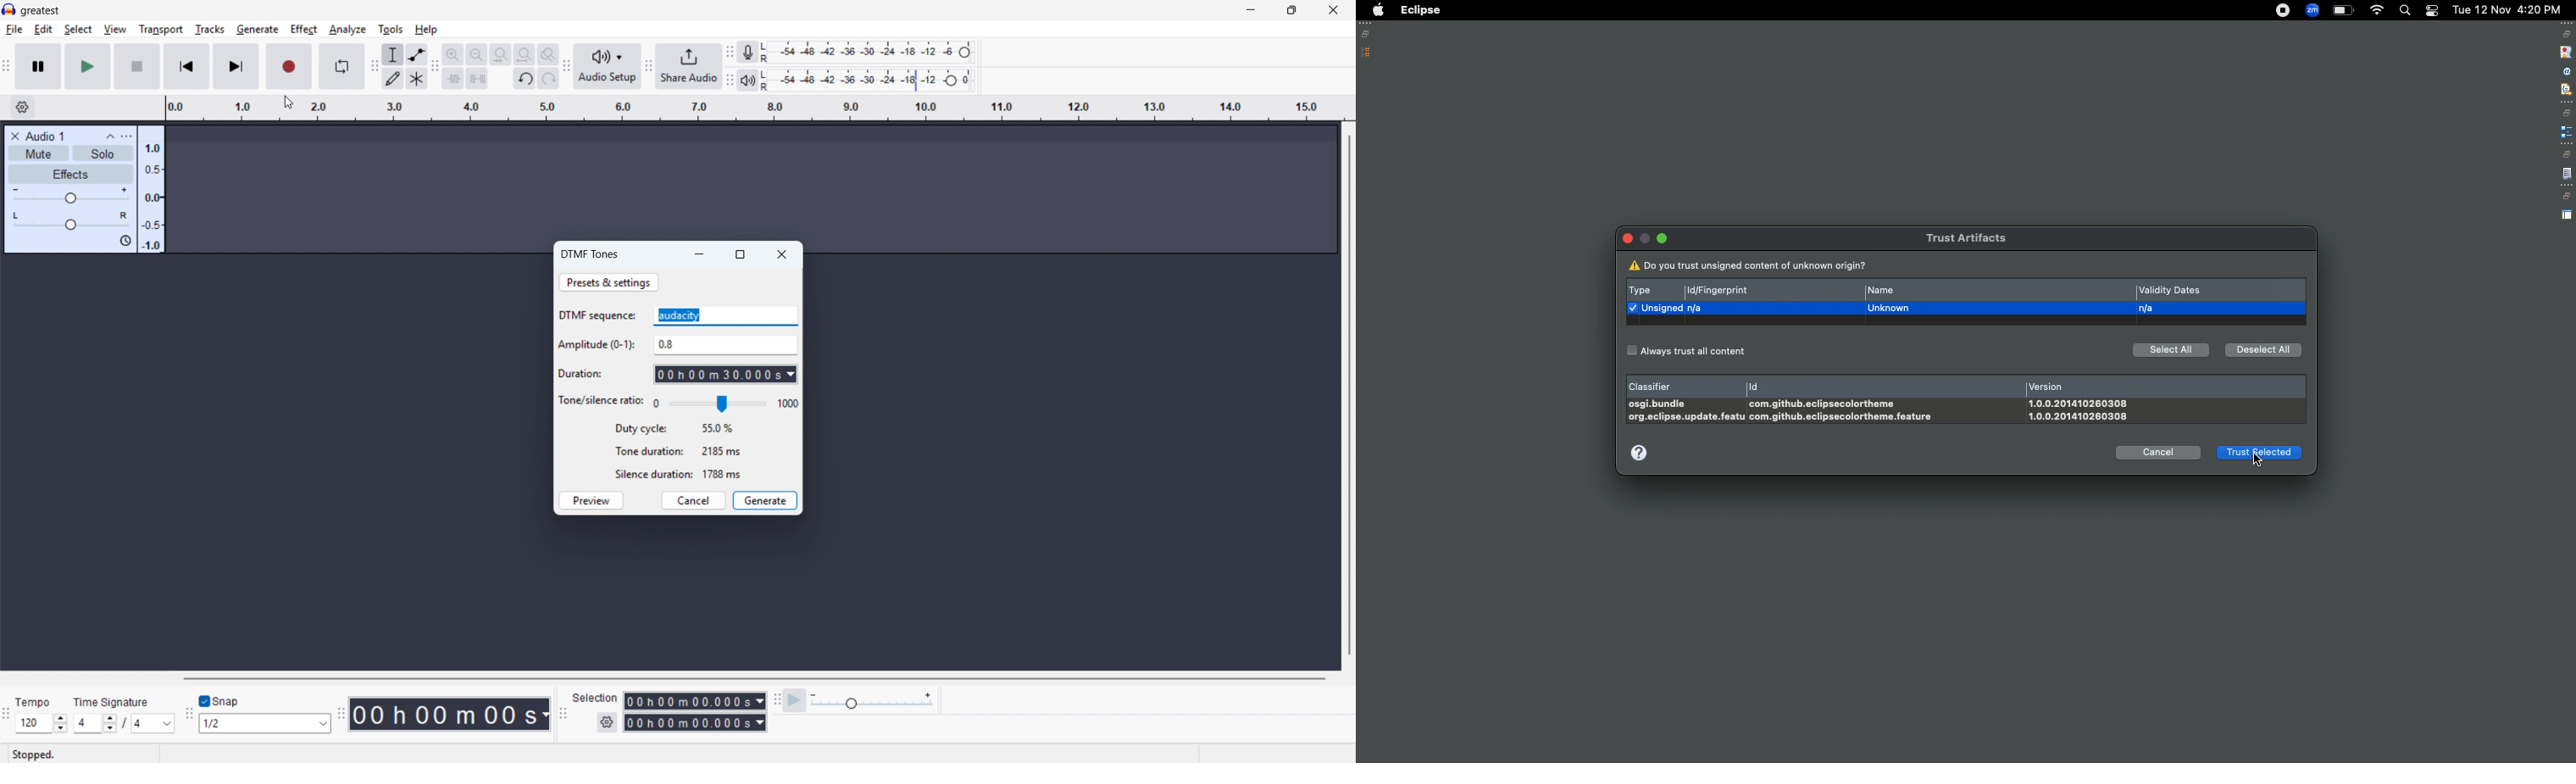 This screenshot has height=784, width=2576. What do you see at coordinates (596, 698) in the screenshot?
I see `selection` at bounding box center [596, 698].